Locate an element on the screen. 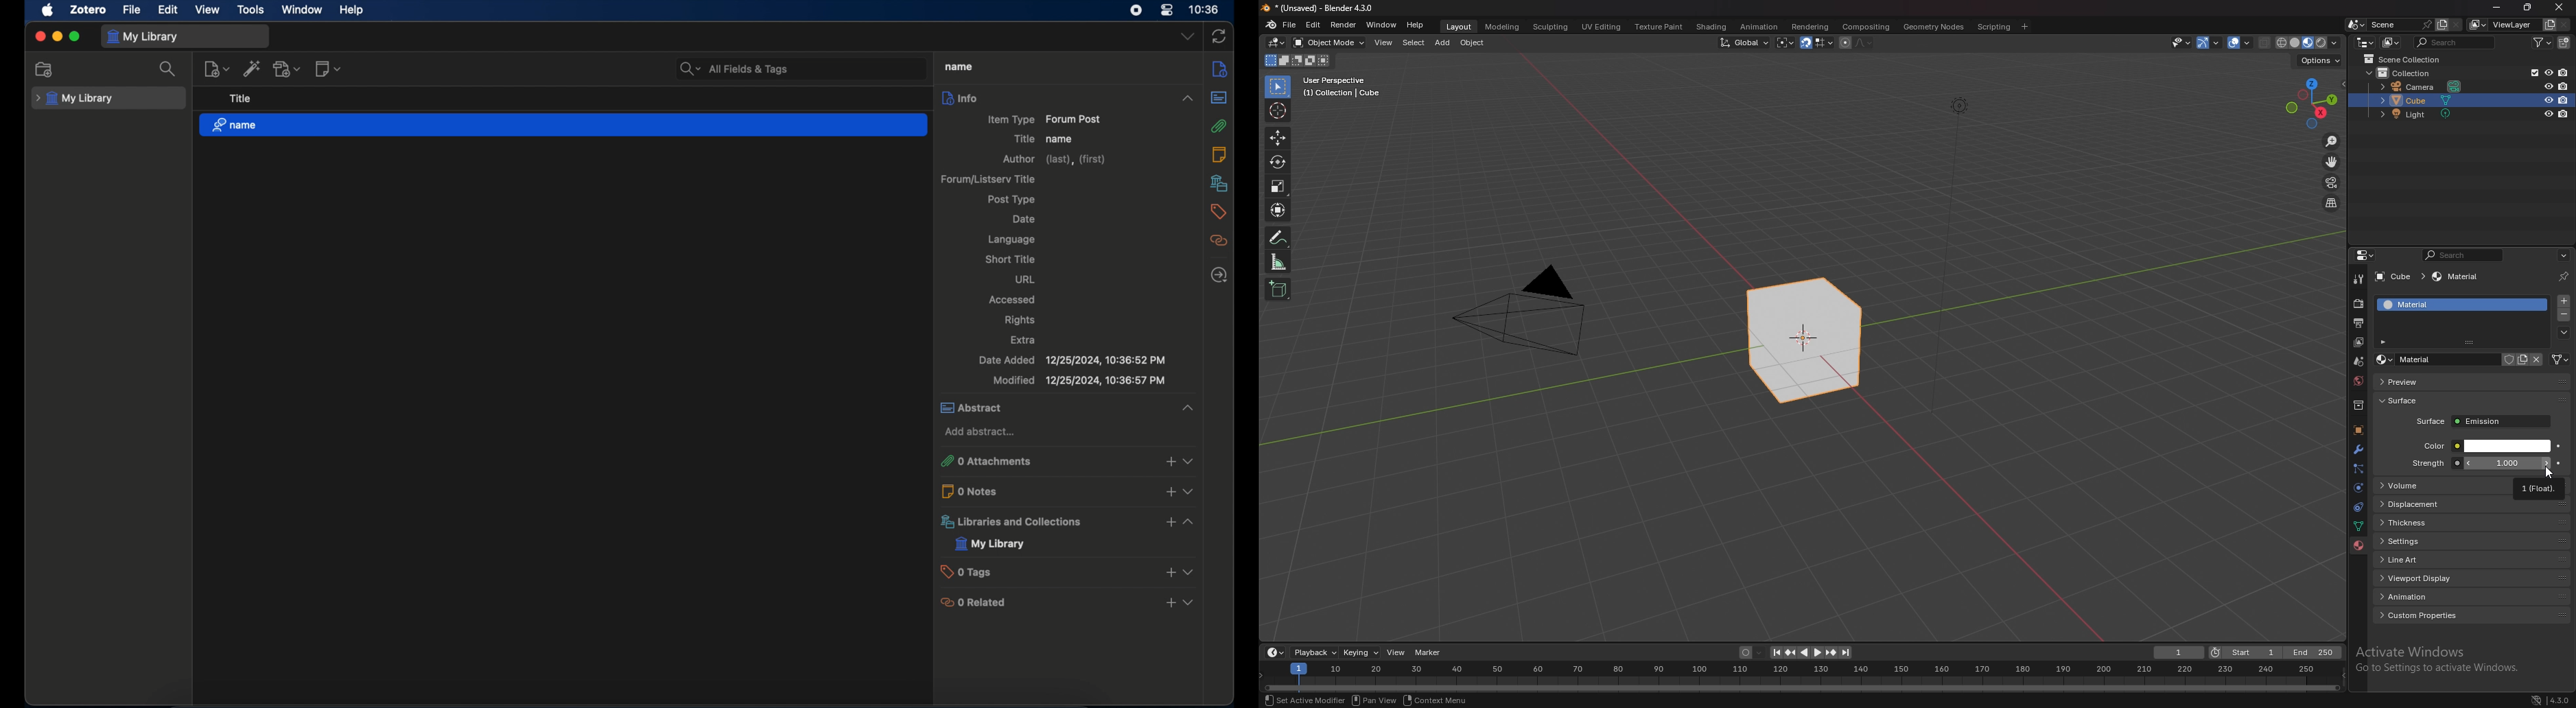 This screenshot has height=728, width=2576. mode is located at coordinates (1296, 62).